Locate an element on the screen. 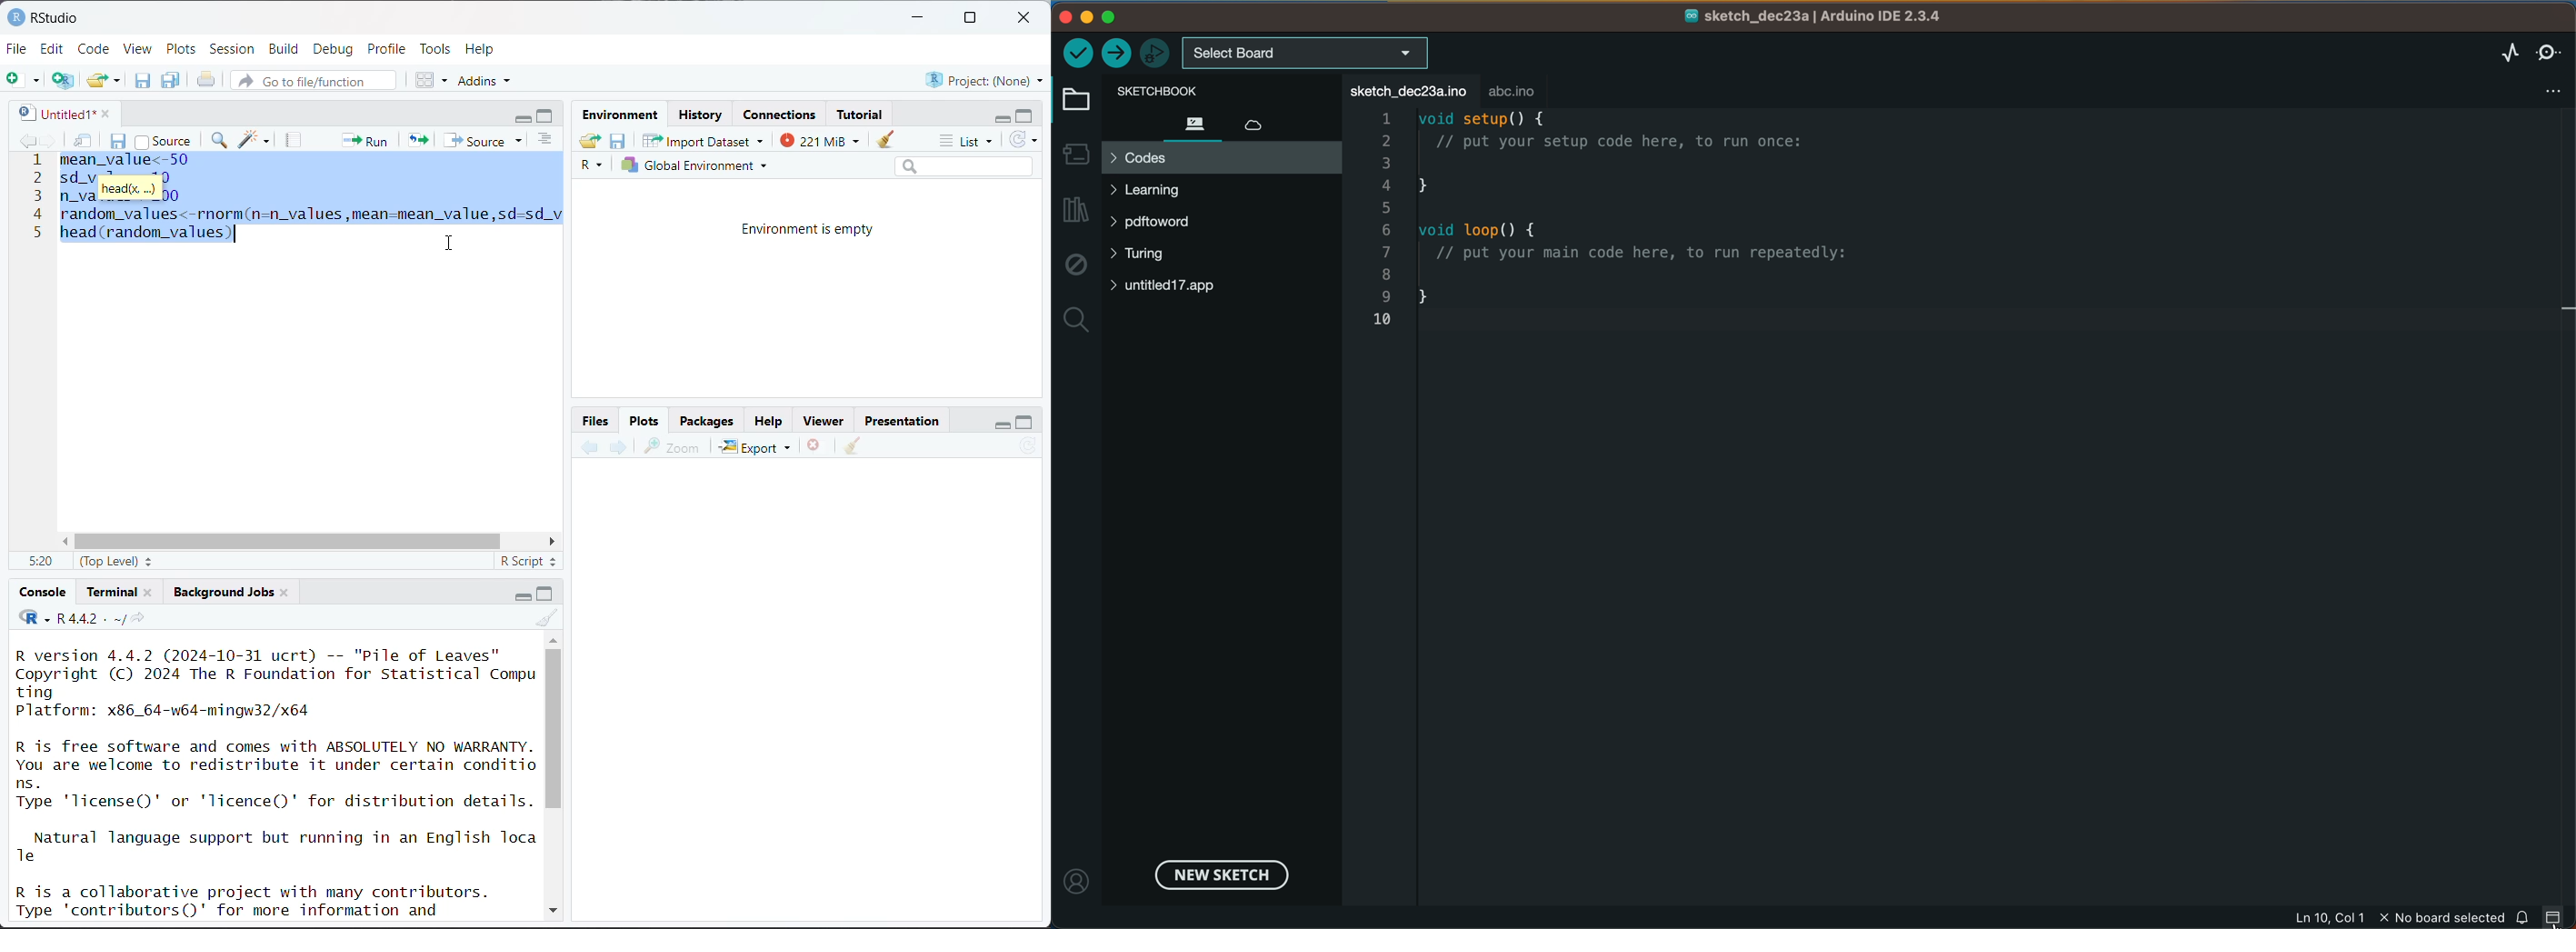  vertical scroll bar is located at coordinates (554, 728).